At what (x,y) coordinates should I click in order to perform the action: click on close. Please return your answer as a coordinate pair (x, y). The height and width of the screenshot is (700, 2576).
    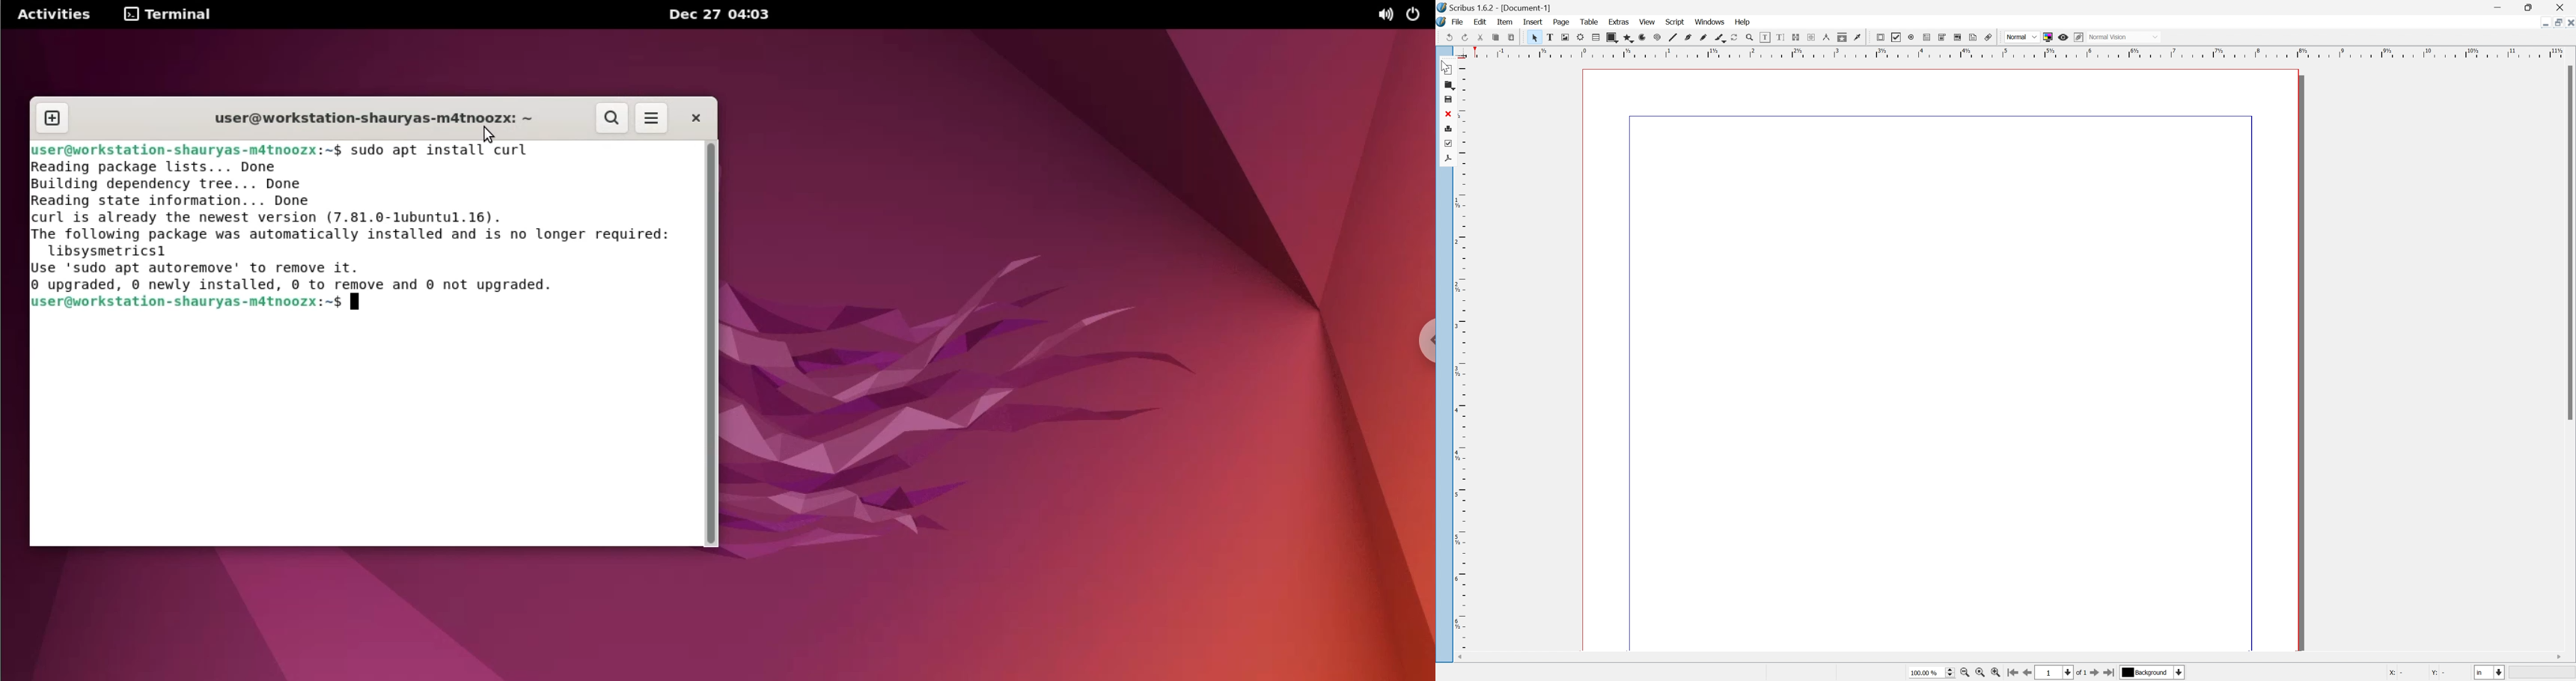
    Looking at the image, I should click on (1495, 37).